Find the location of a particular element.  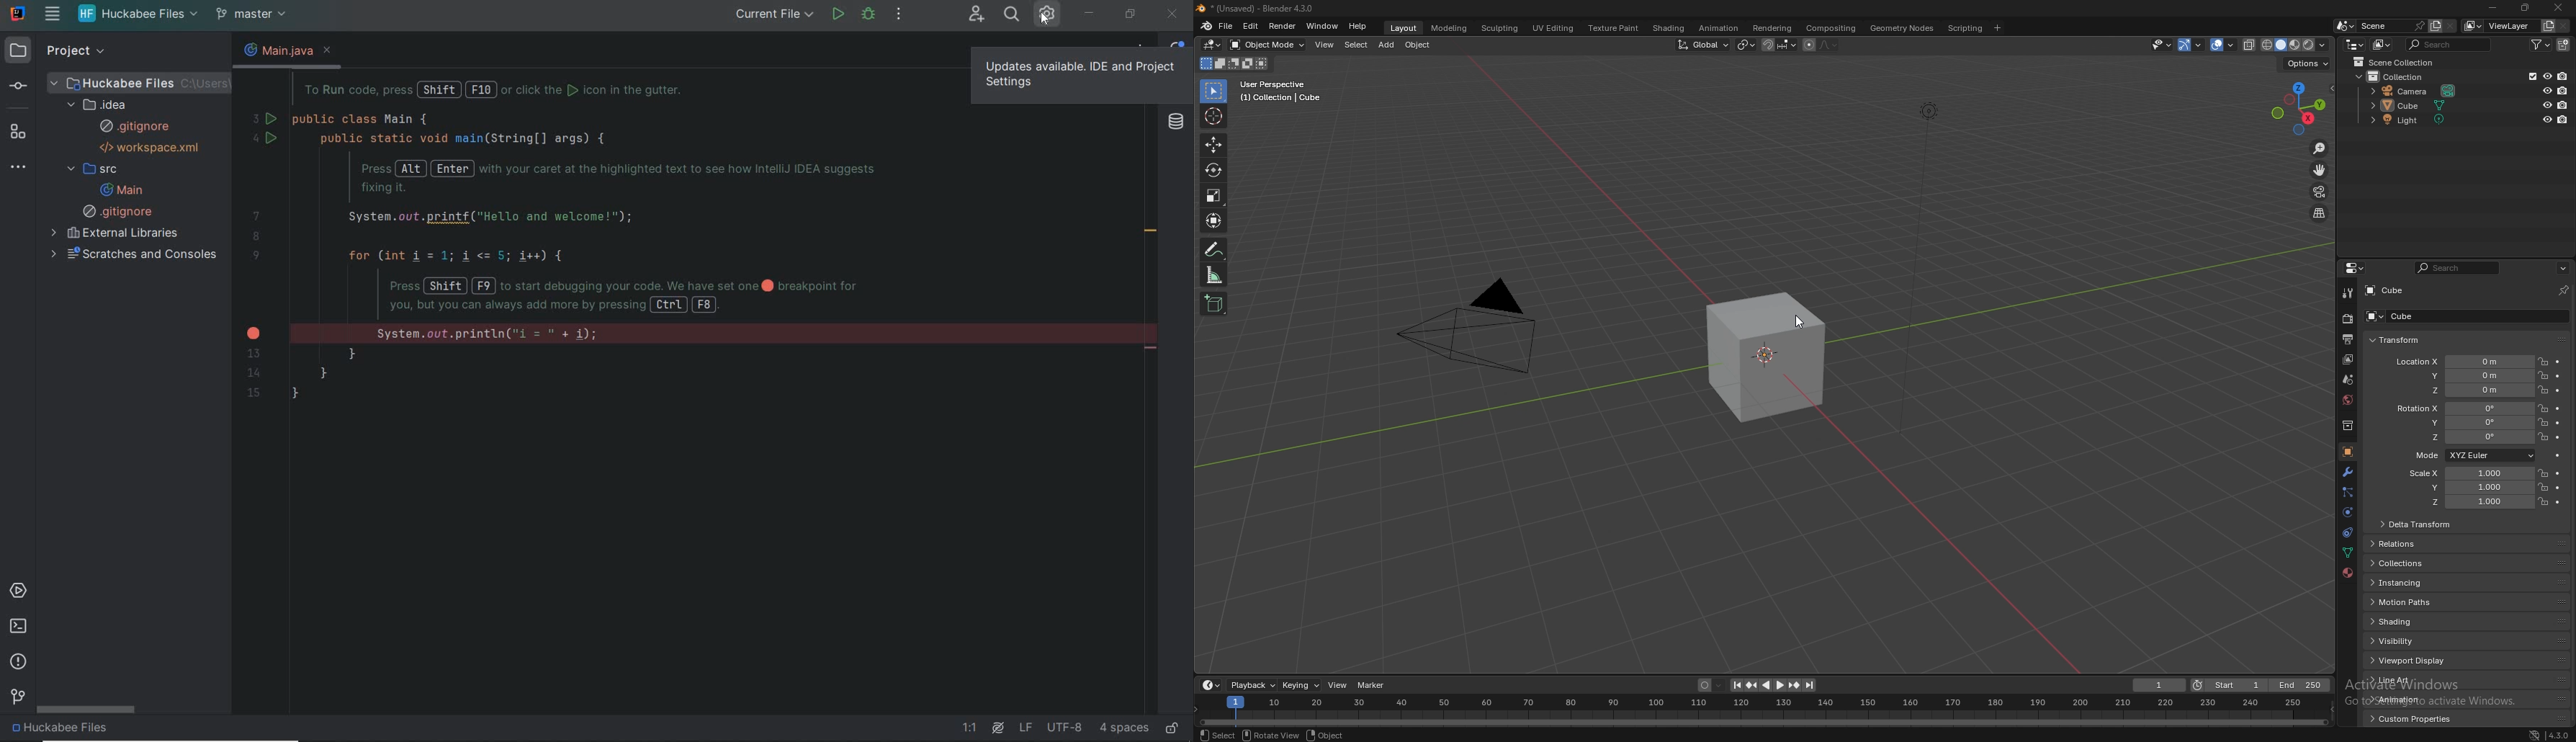

lock is located at coordinates (2542, 390).